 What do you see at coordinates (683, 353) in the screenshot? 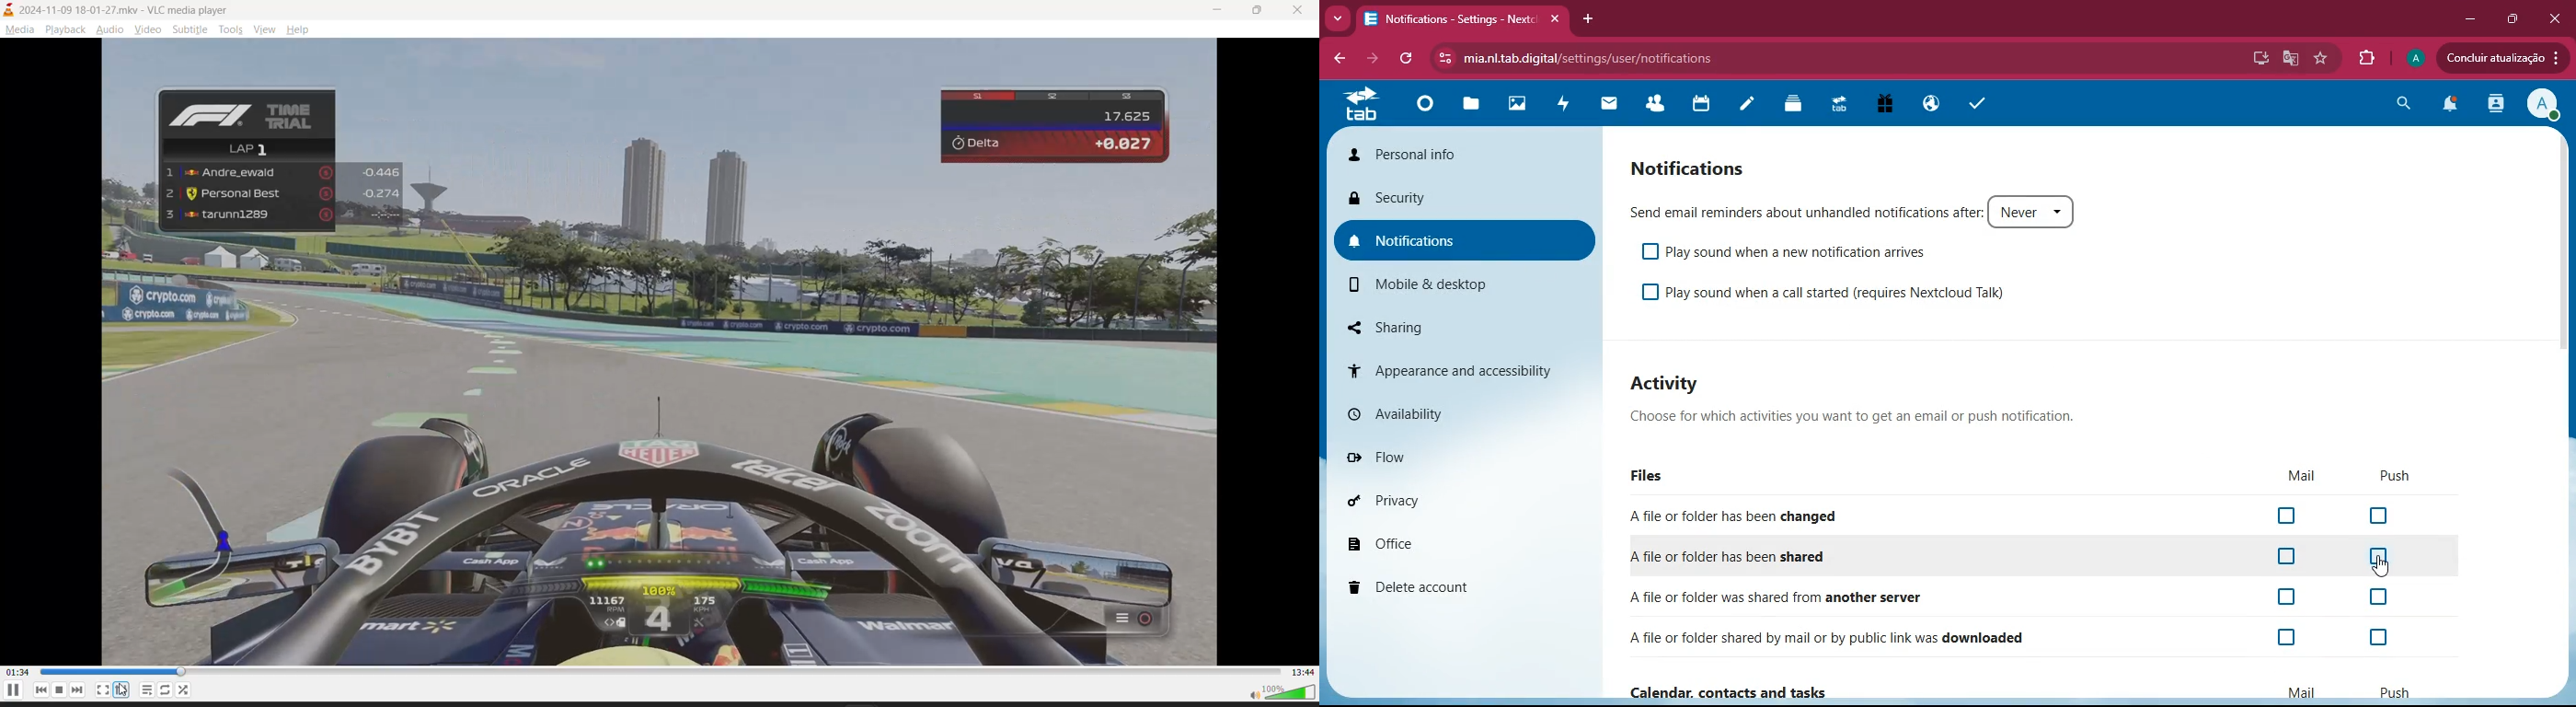
I see `video contrast increased` at bounding box center [683, 353].